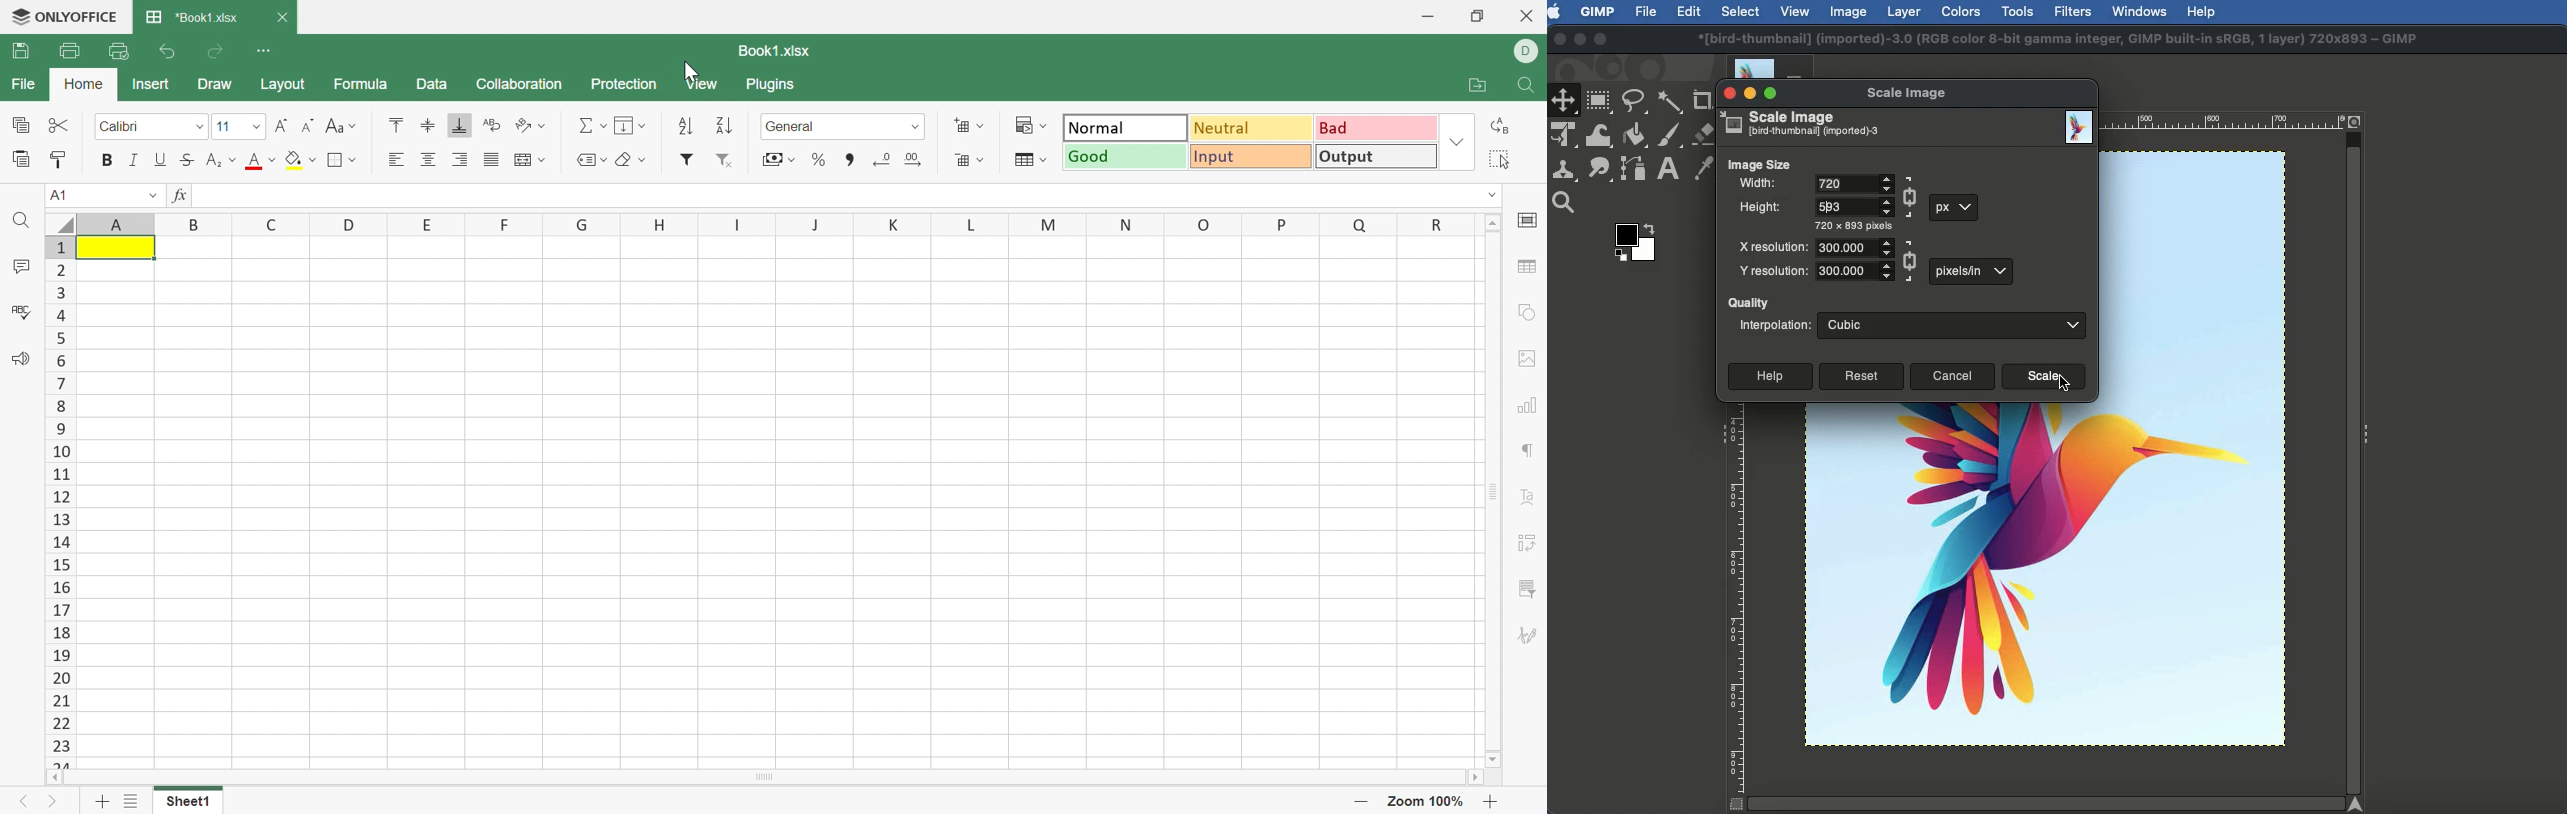 The width and height of the screenshot is (2576, 840). I want to click on Cut, so click(57, 121).